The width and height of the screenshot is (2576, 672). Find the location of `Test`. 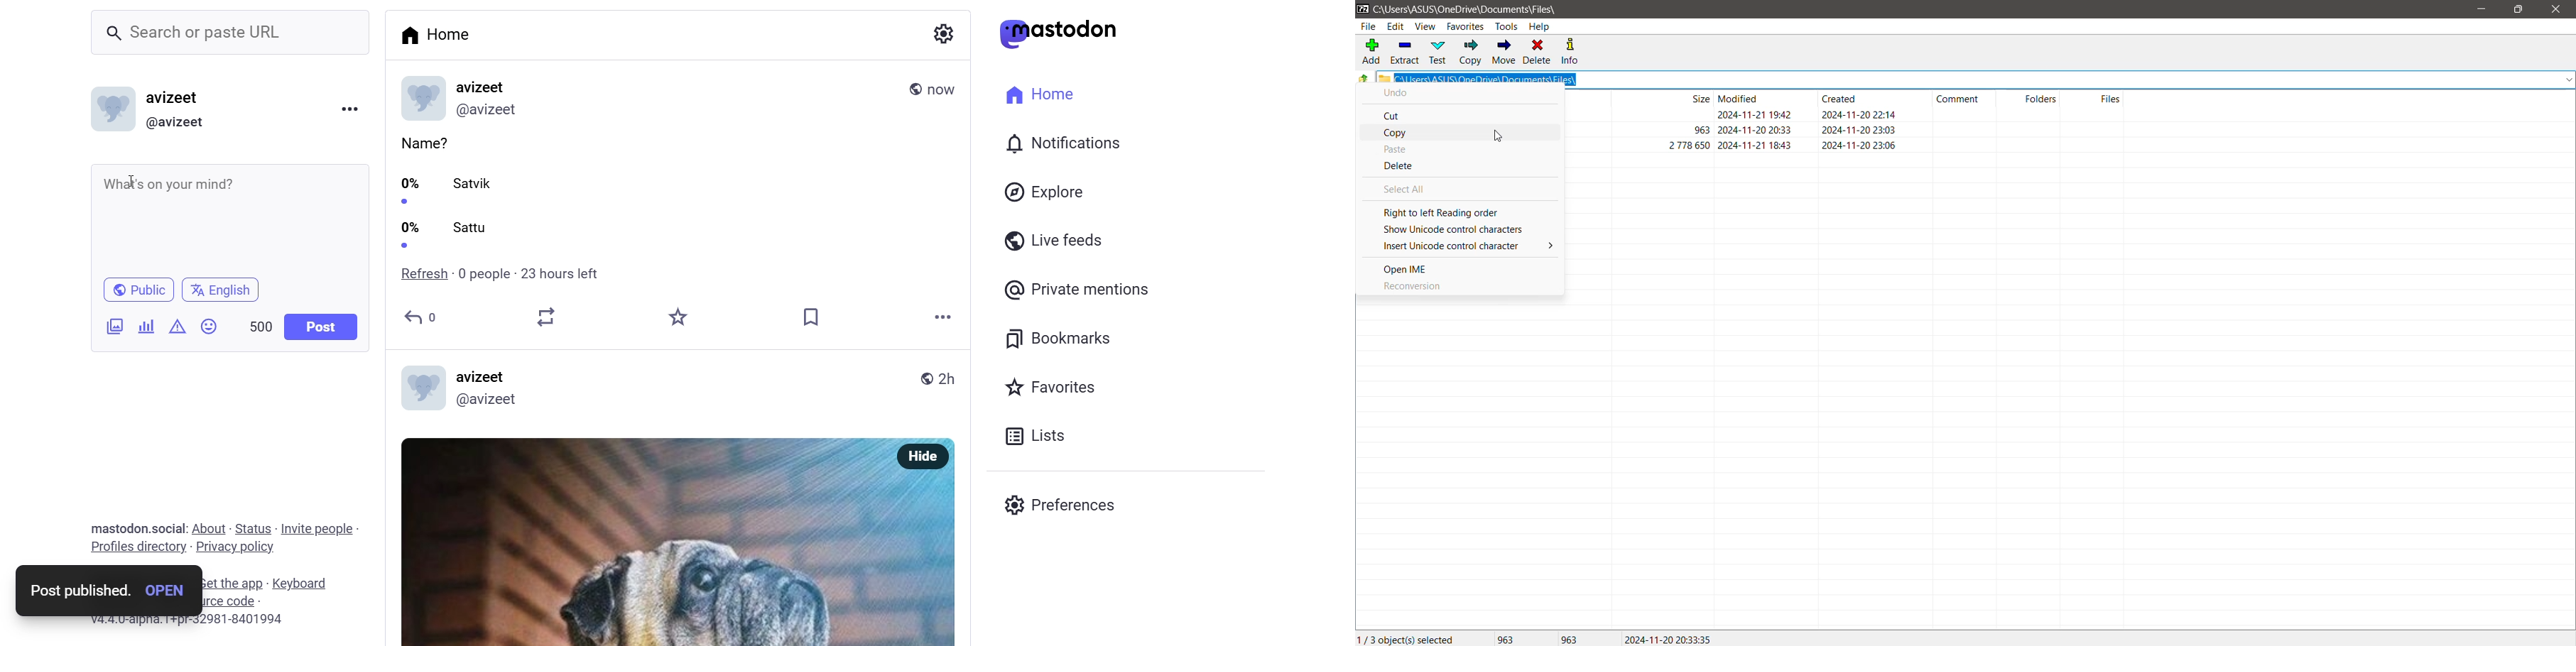

Test is located at coordinates (1437, 53).